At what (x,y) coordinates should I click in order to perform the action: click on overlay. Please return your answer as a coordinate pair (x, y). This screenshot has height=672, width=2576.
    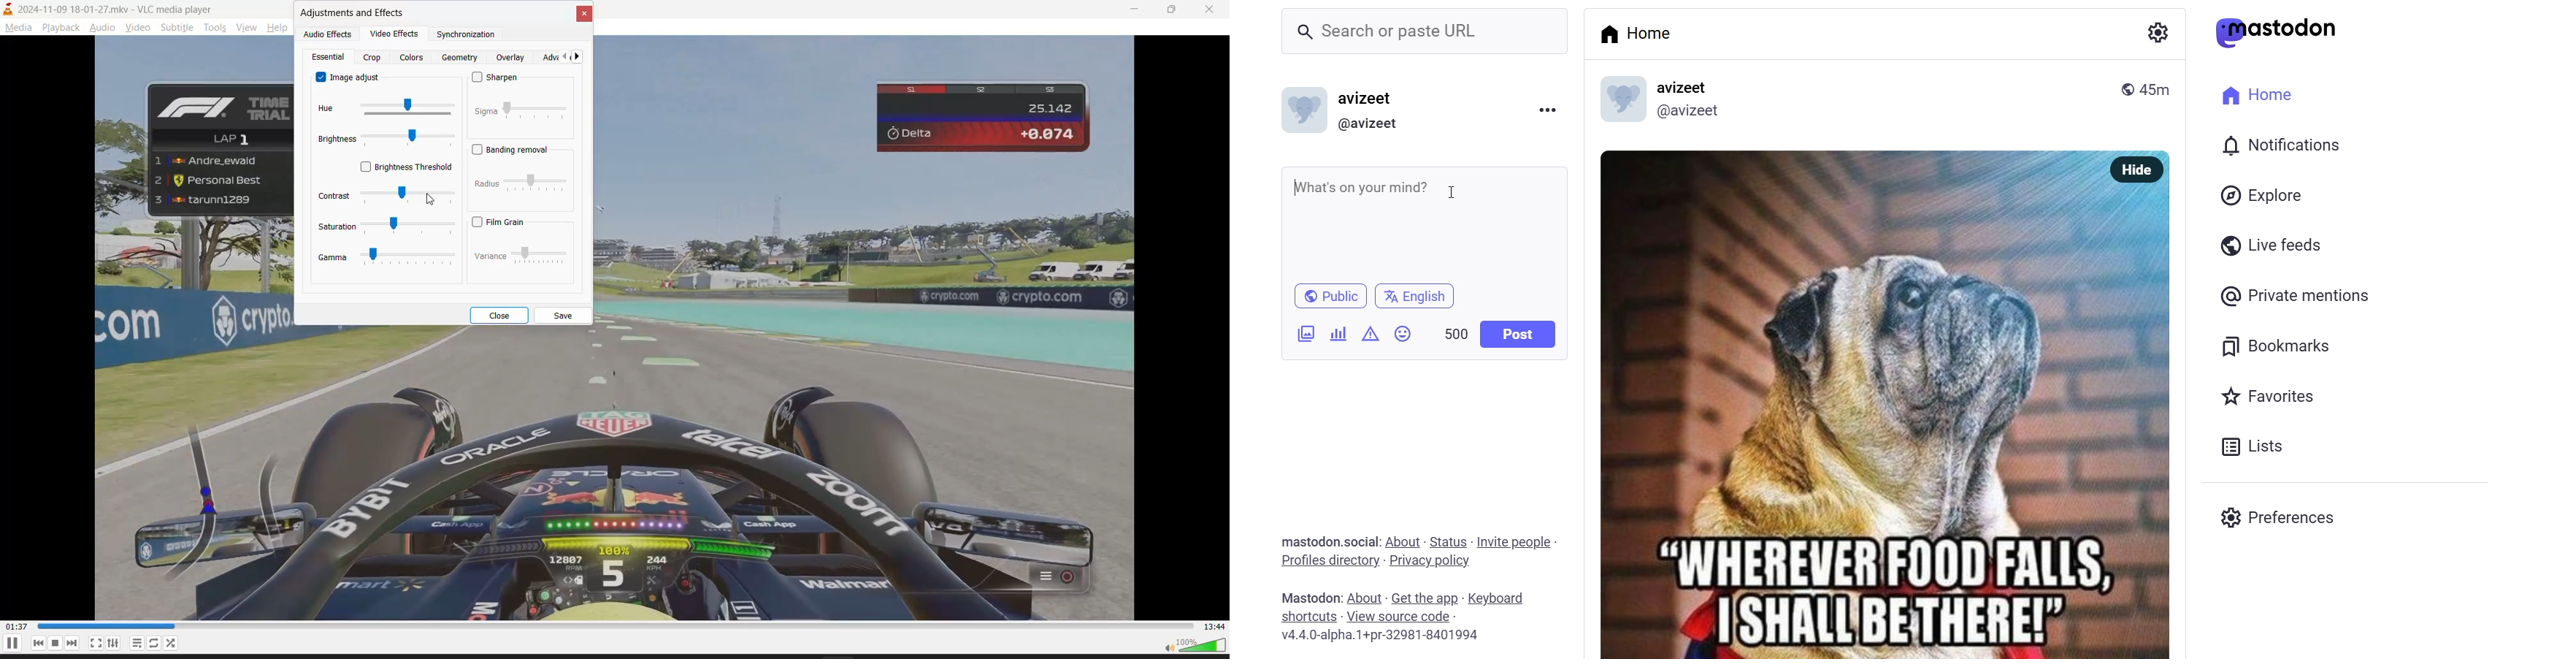
    Looking at the image, I should click on (513, 57).